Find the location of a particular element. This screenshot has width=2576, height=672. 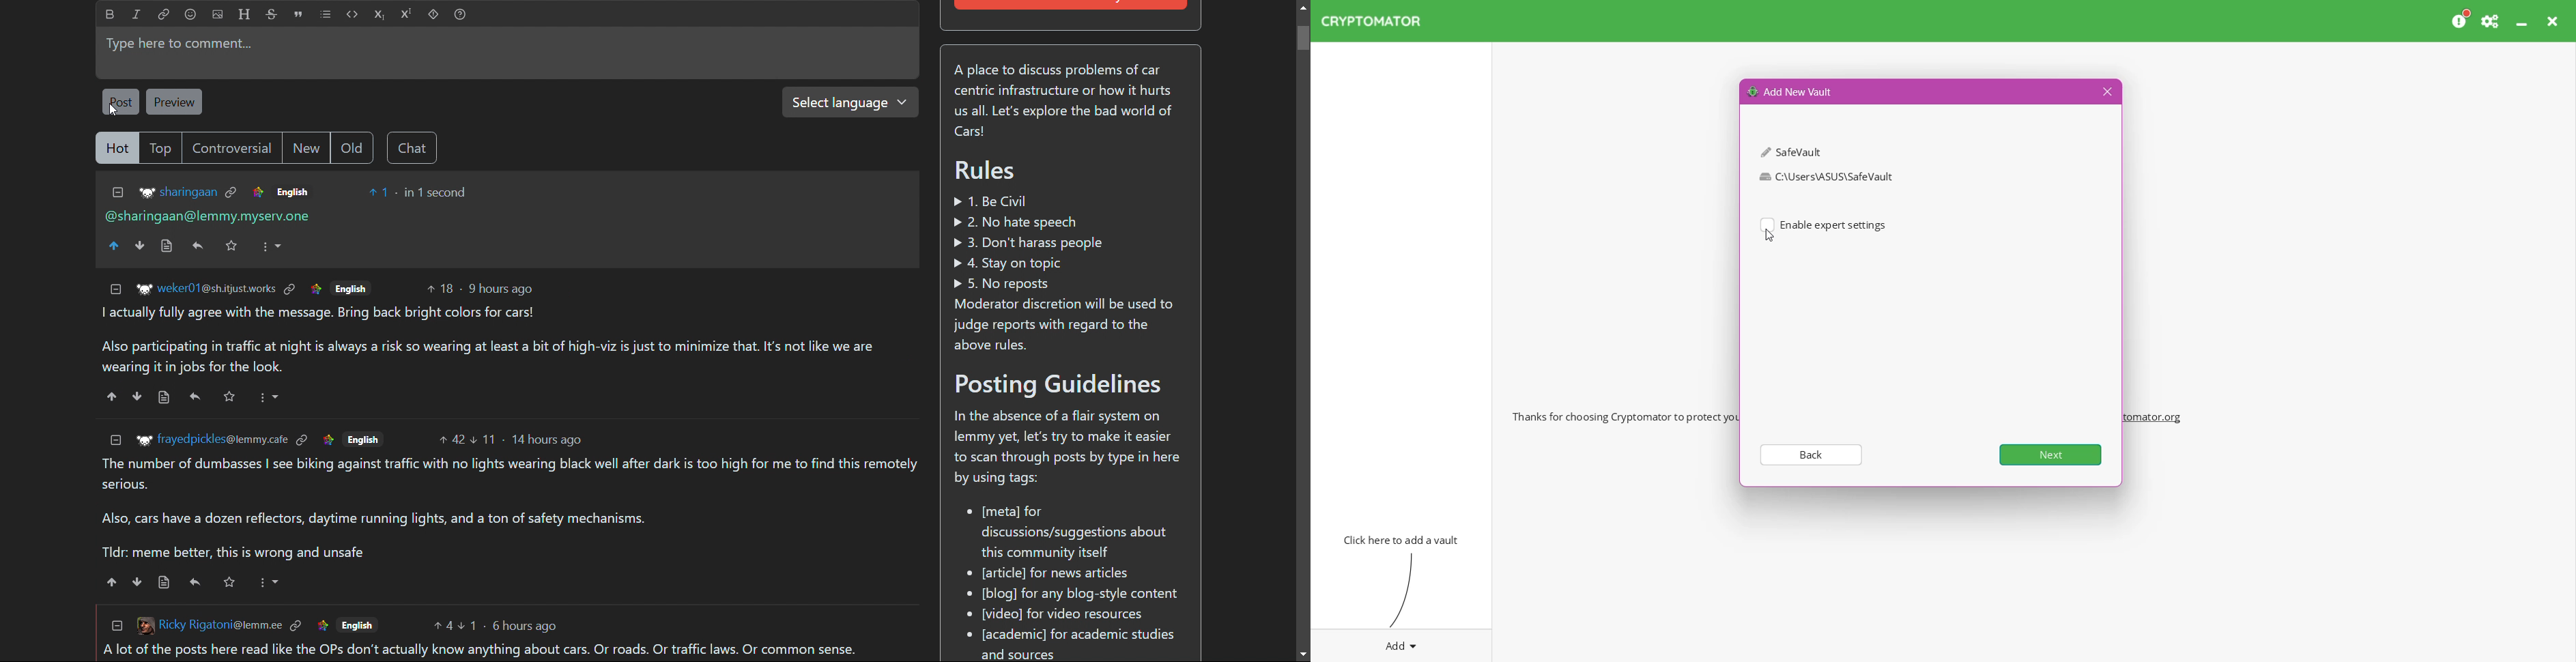

More is located at coordinates (271, 247).